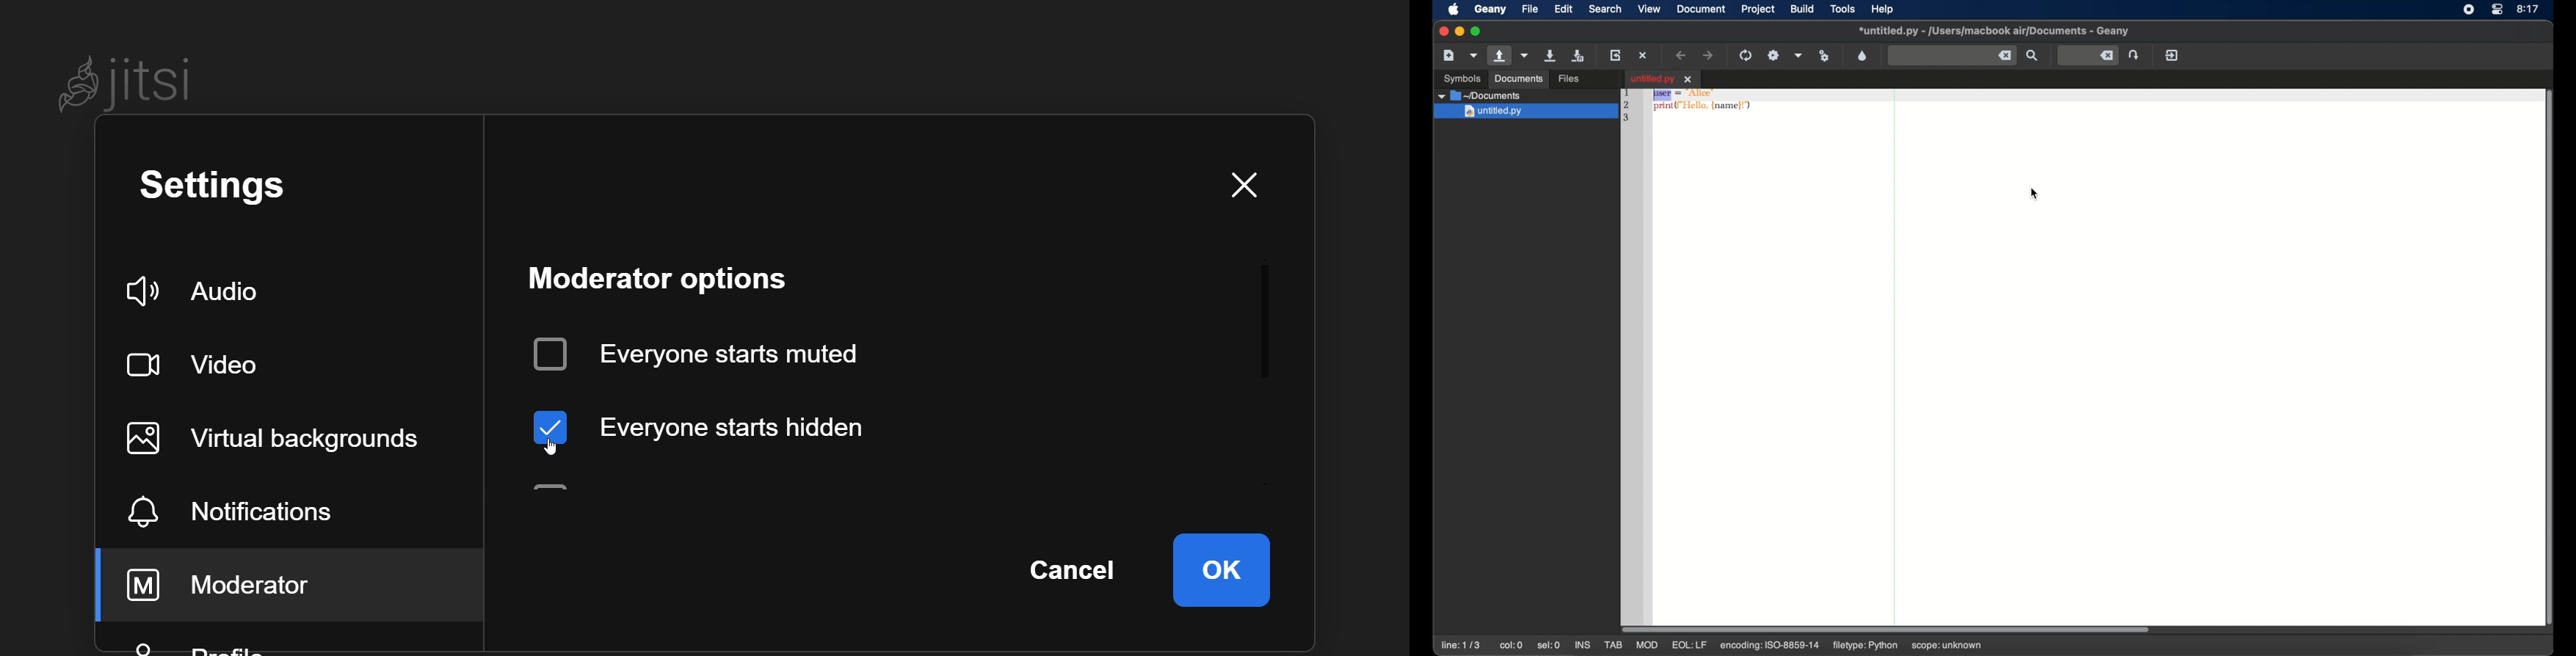  What do you see at coordinates (200, 364) in the screenshot?
I see `video` at bounding box center [200, 364].